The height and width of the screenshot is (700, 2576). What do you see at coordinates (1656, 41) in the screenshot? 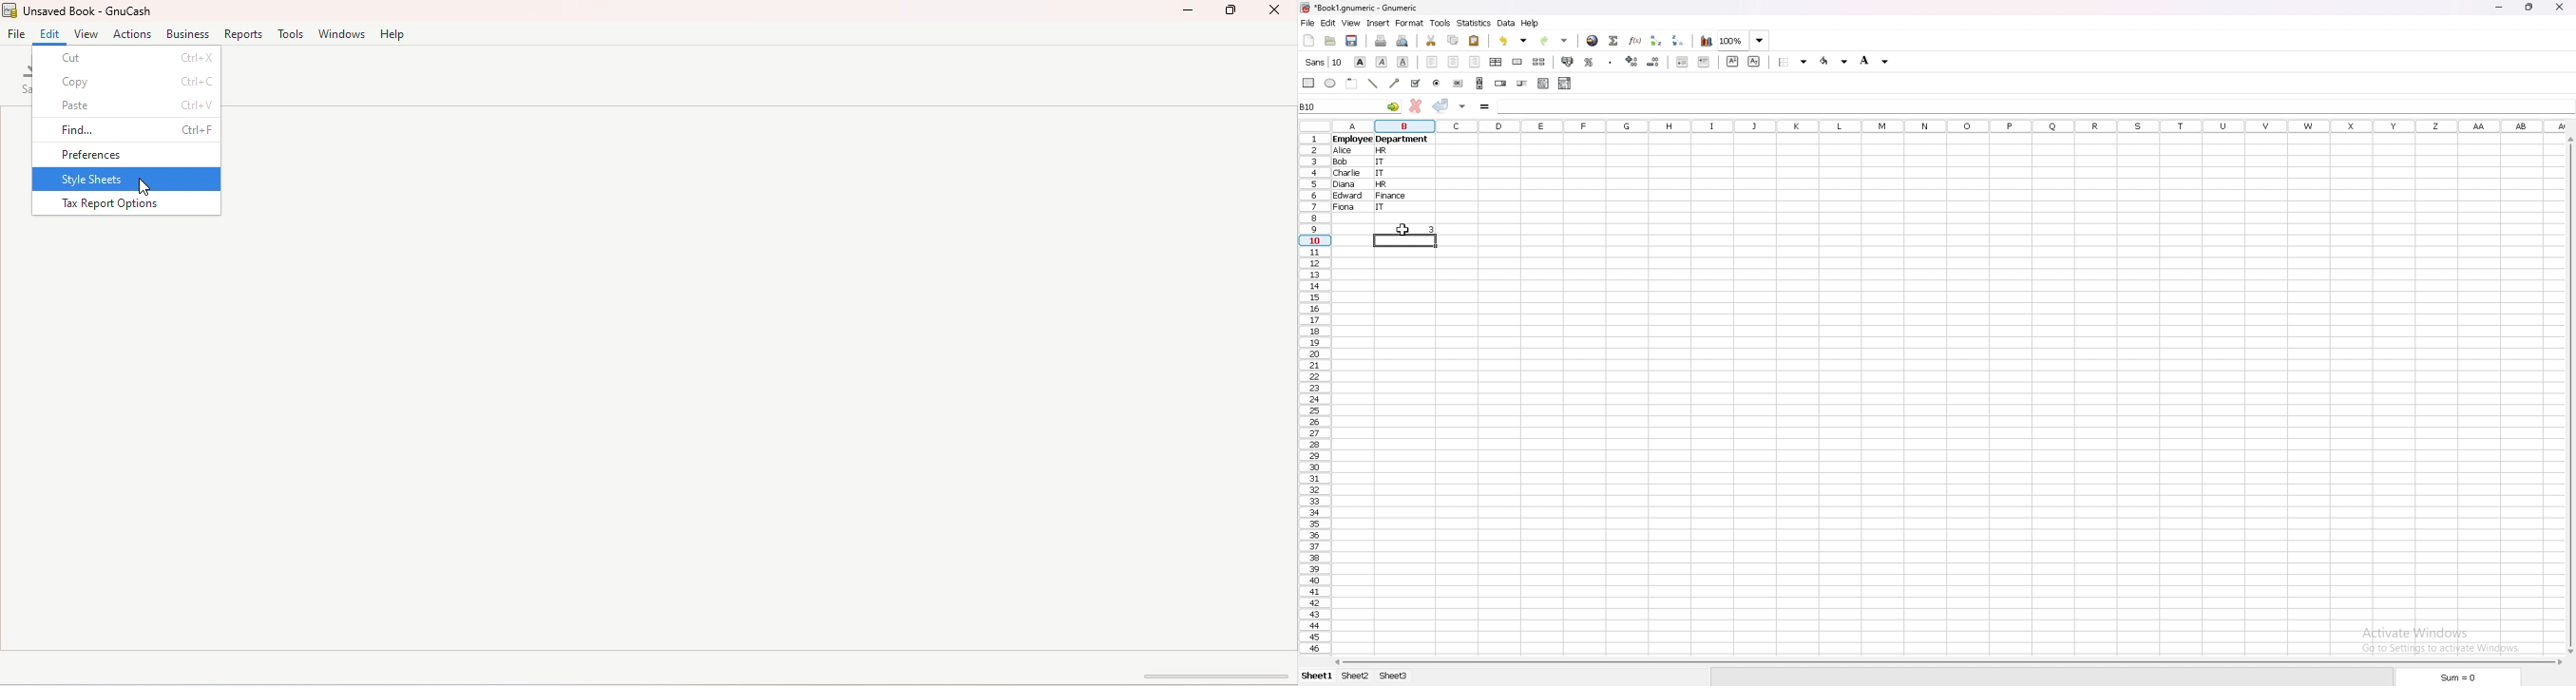
I see `sort ascending` at bounding box center [1656, 41].